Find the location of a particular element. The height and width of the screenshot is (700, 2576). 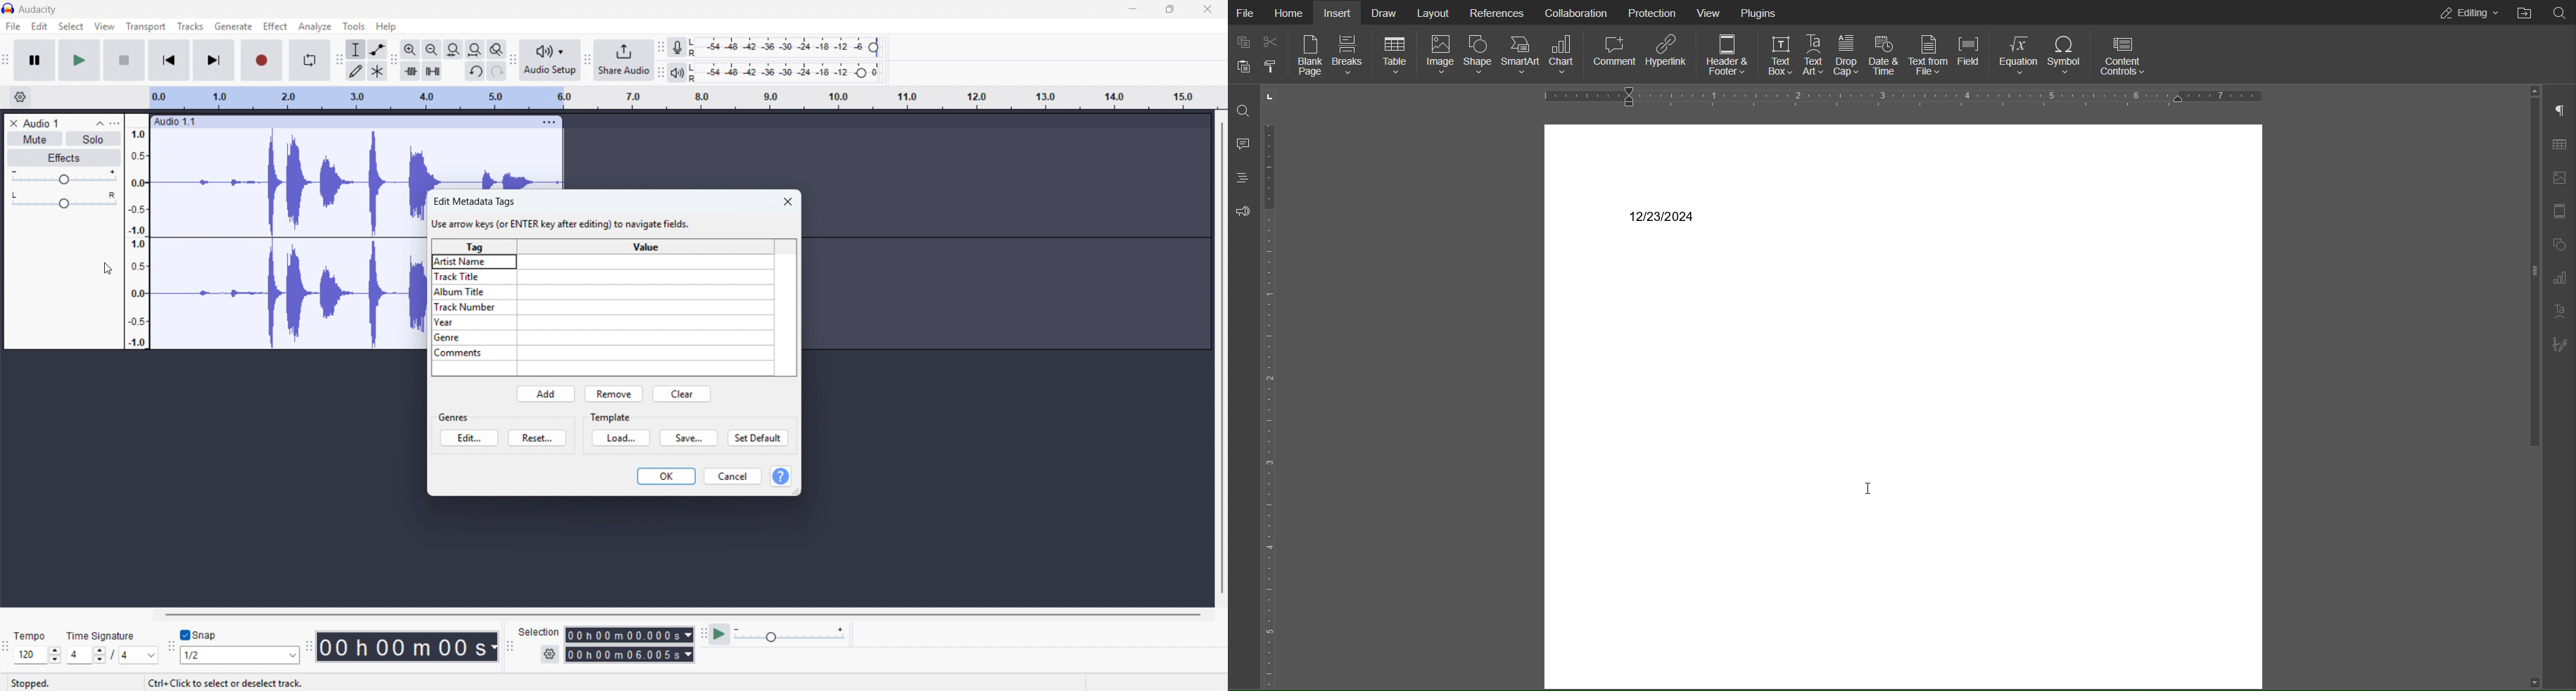

Template is located at coordinates (612, 418).